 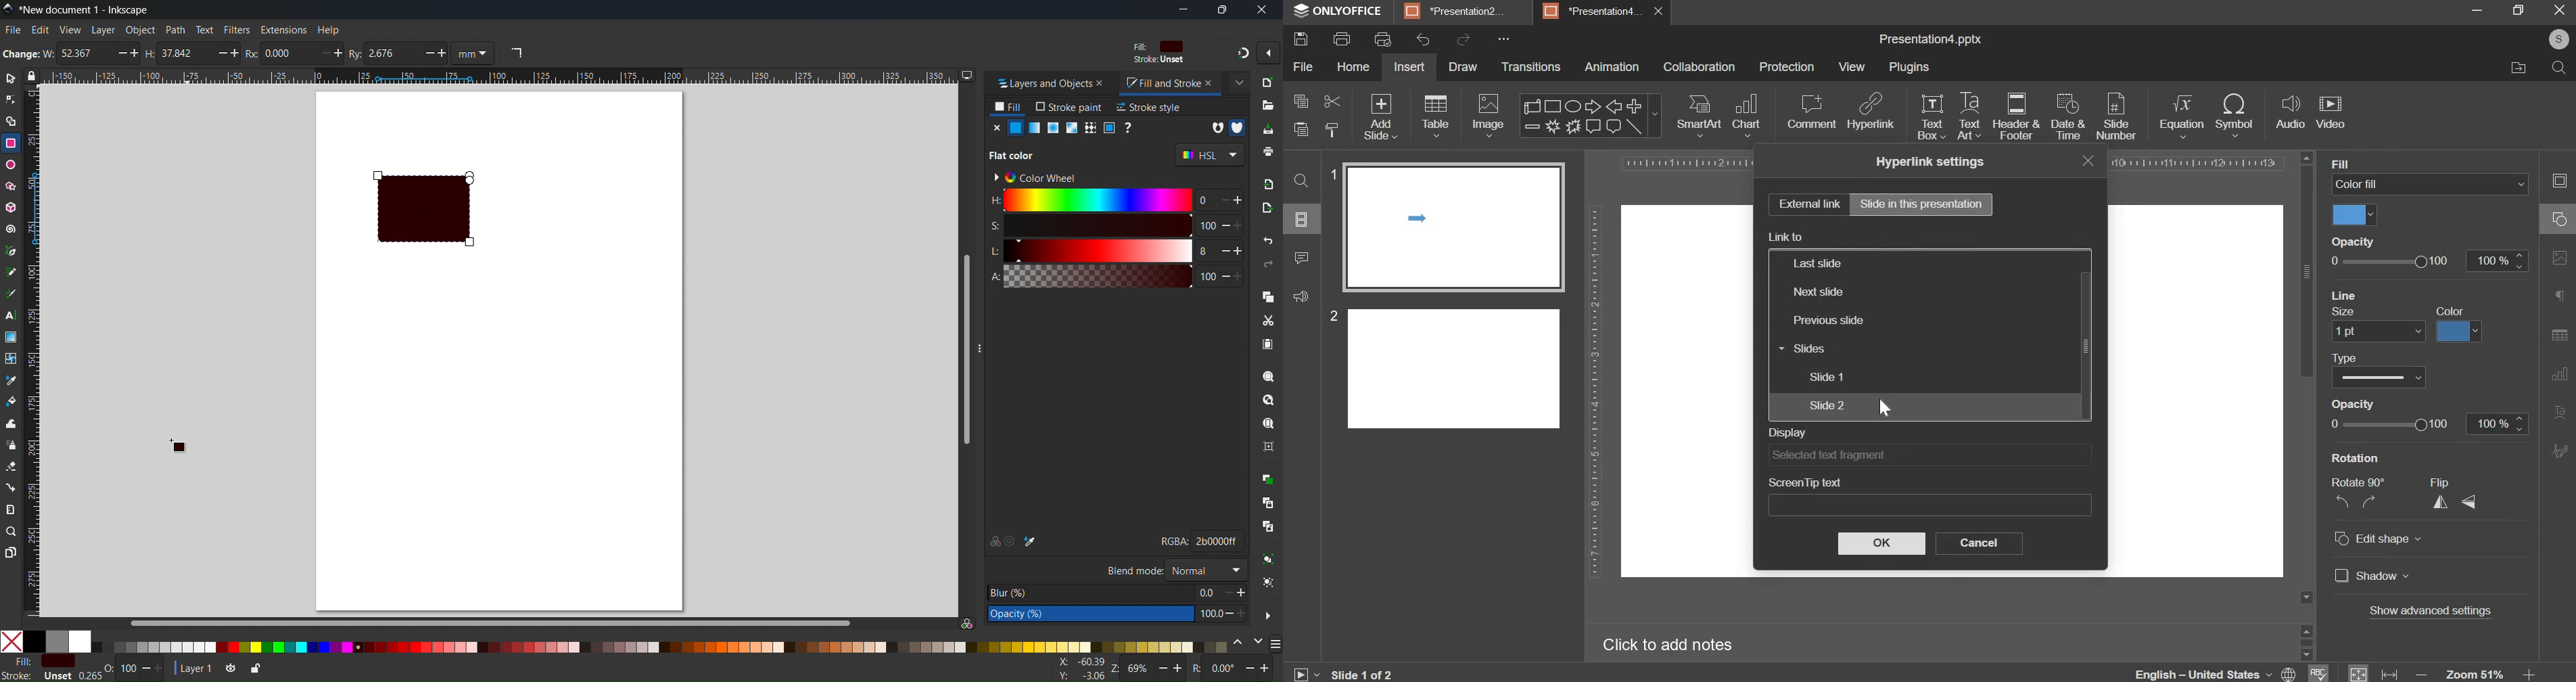 I want to click on close, so click(x=2094, y=162).